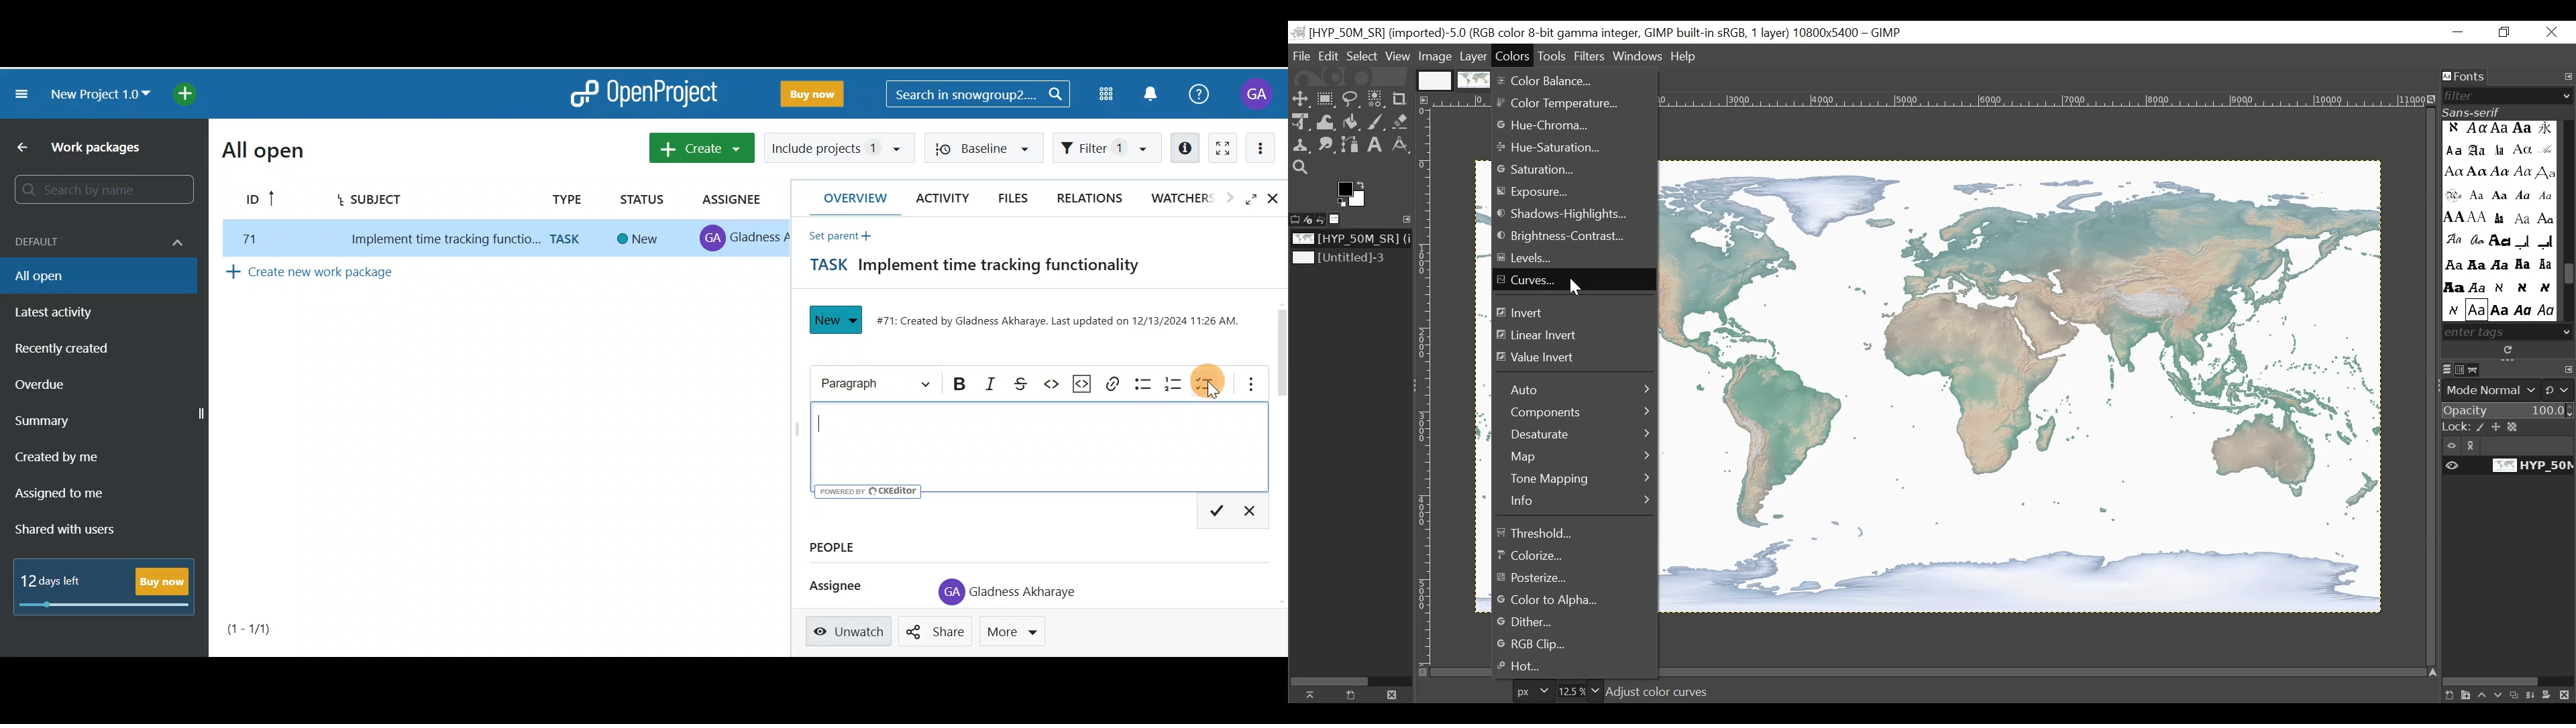 The width and height of the screenshot is (2576, 728). I want to click on Type, so click(564, 198).